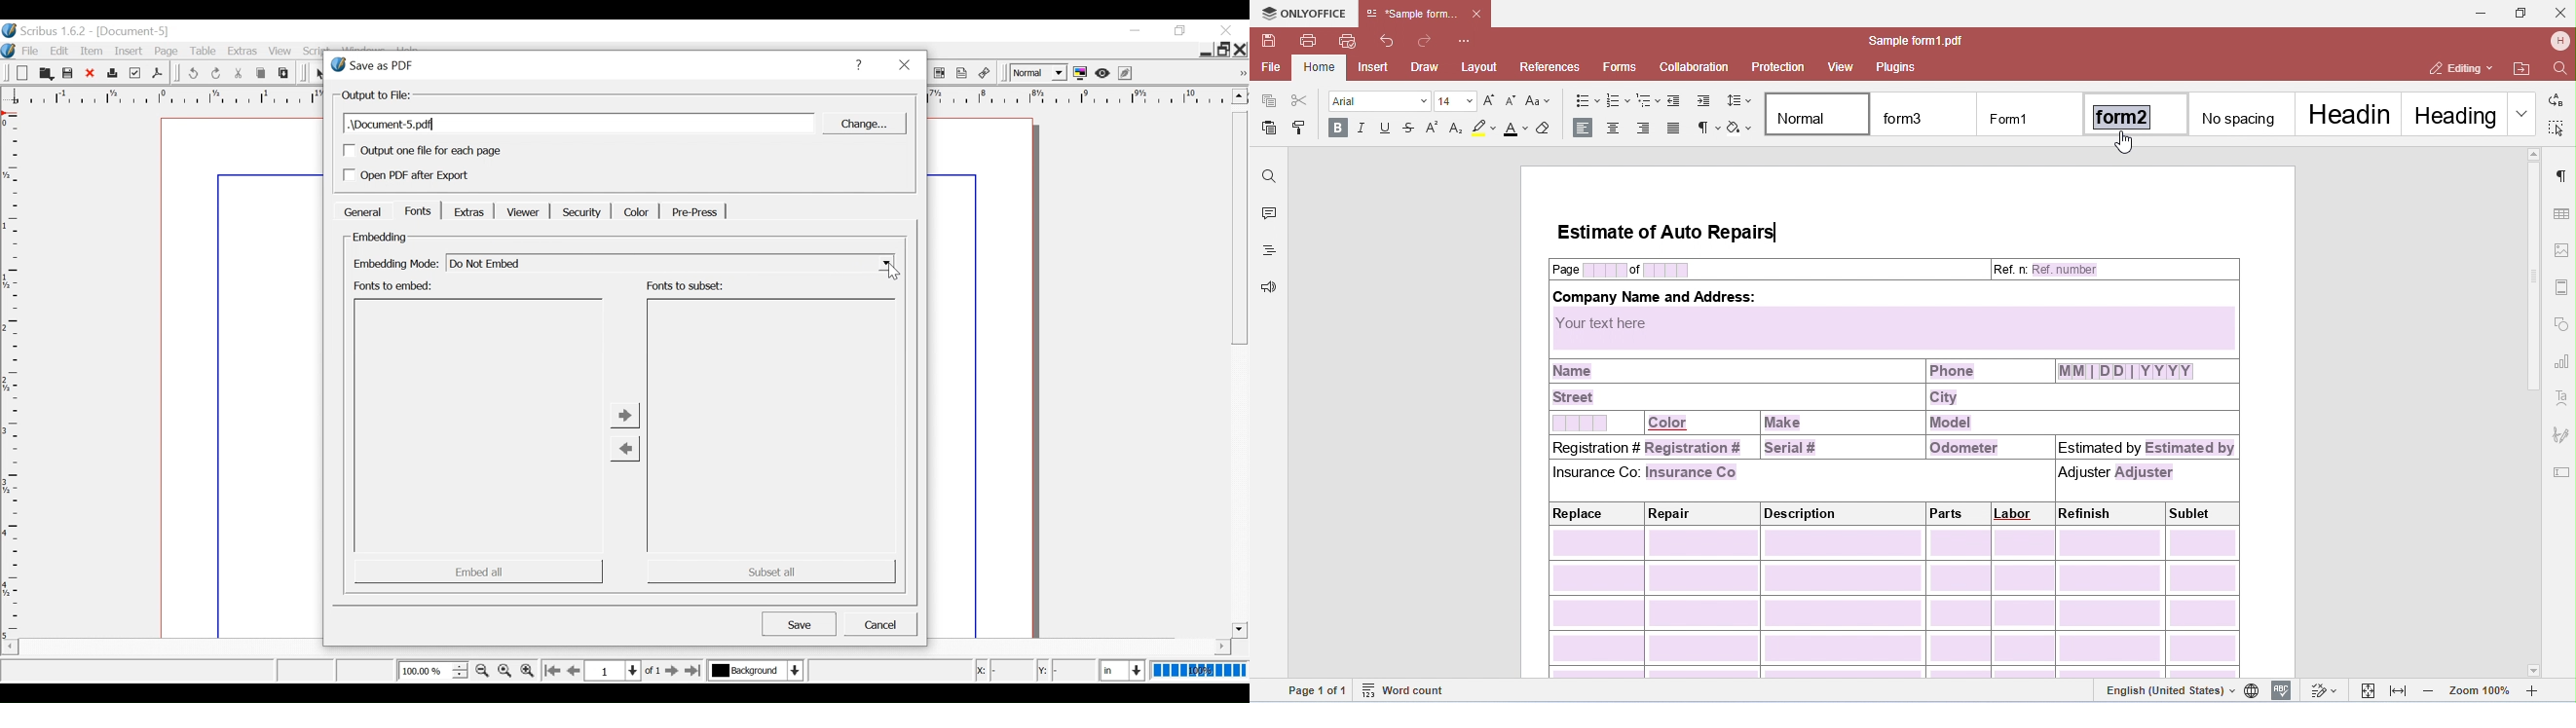  I want to click on View, so click(281, 52).